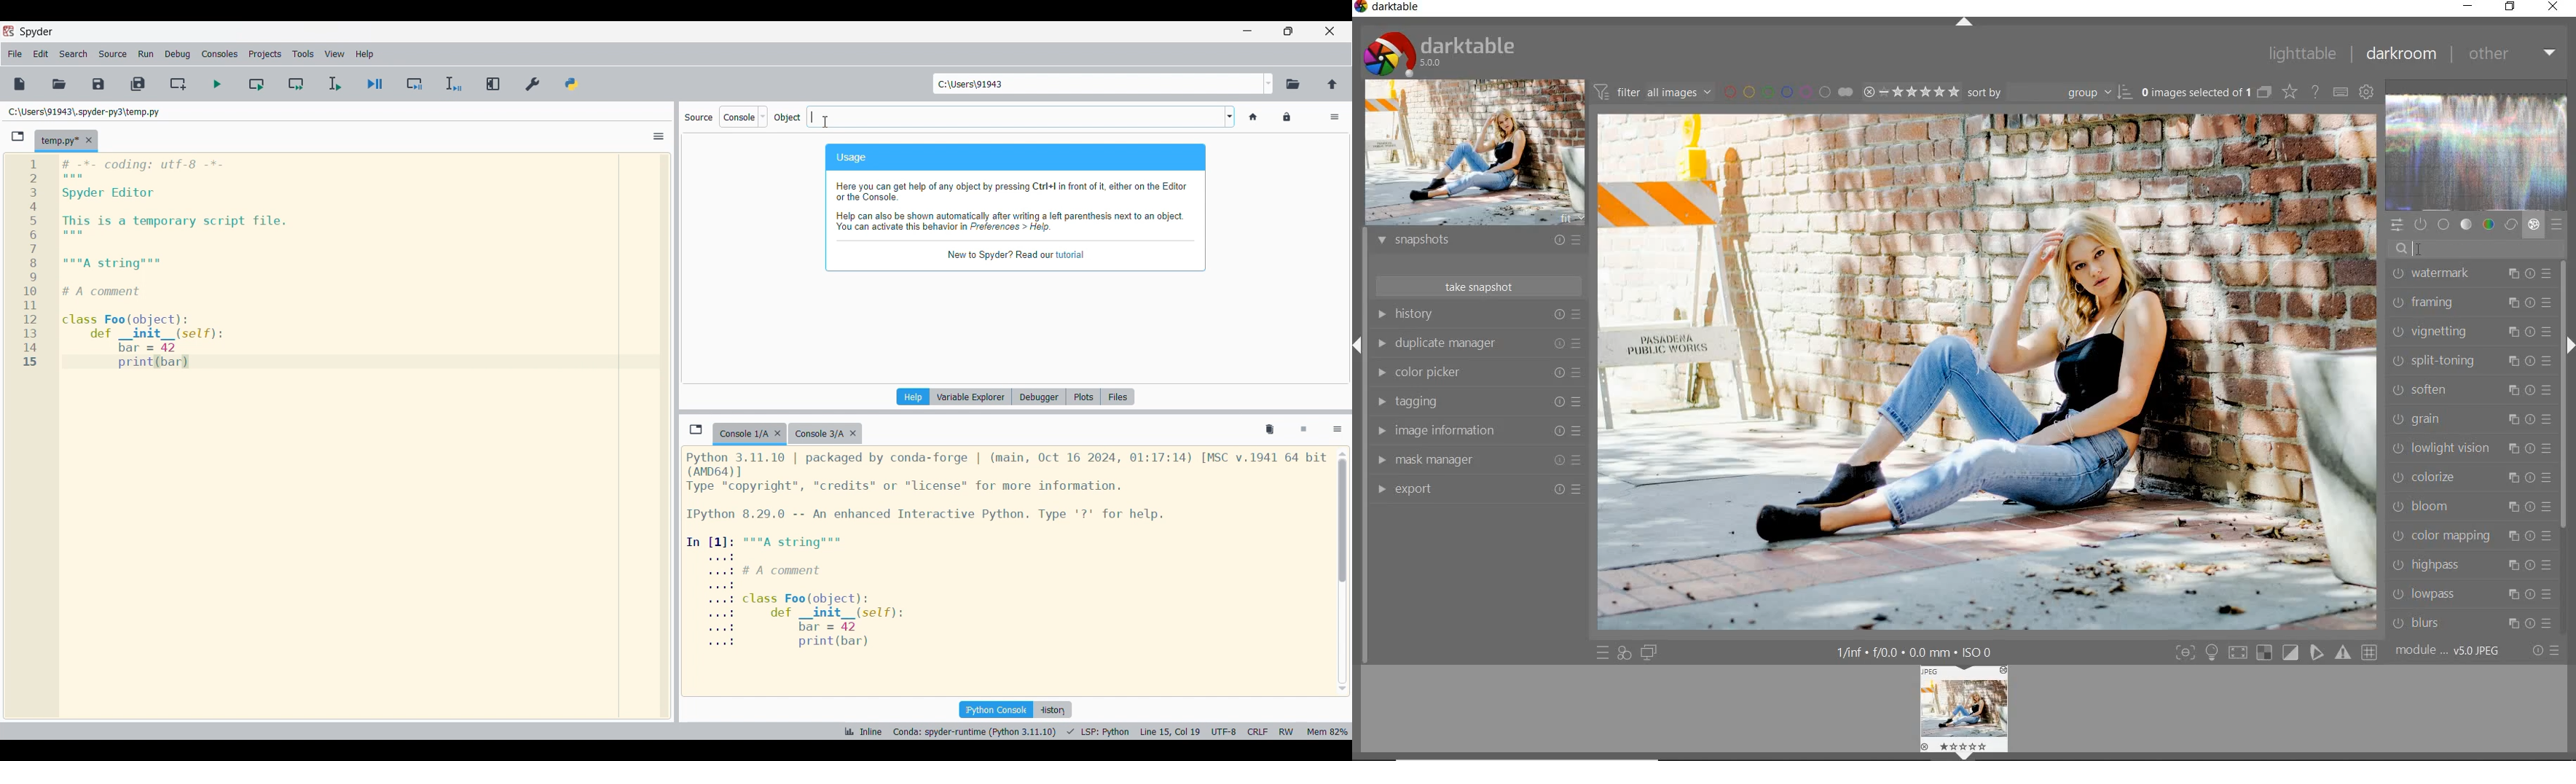 The image size is (2576, 784). What do you see at coordinates (2479, 249) in the screenshot?
I see `search modules by name` at bounding box center [2479, 249].